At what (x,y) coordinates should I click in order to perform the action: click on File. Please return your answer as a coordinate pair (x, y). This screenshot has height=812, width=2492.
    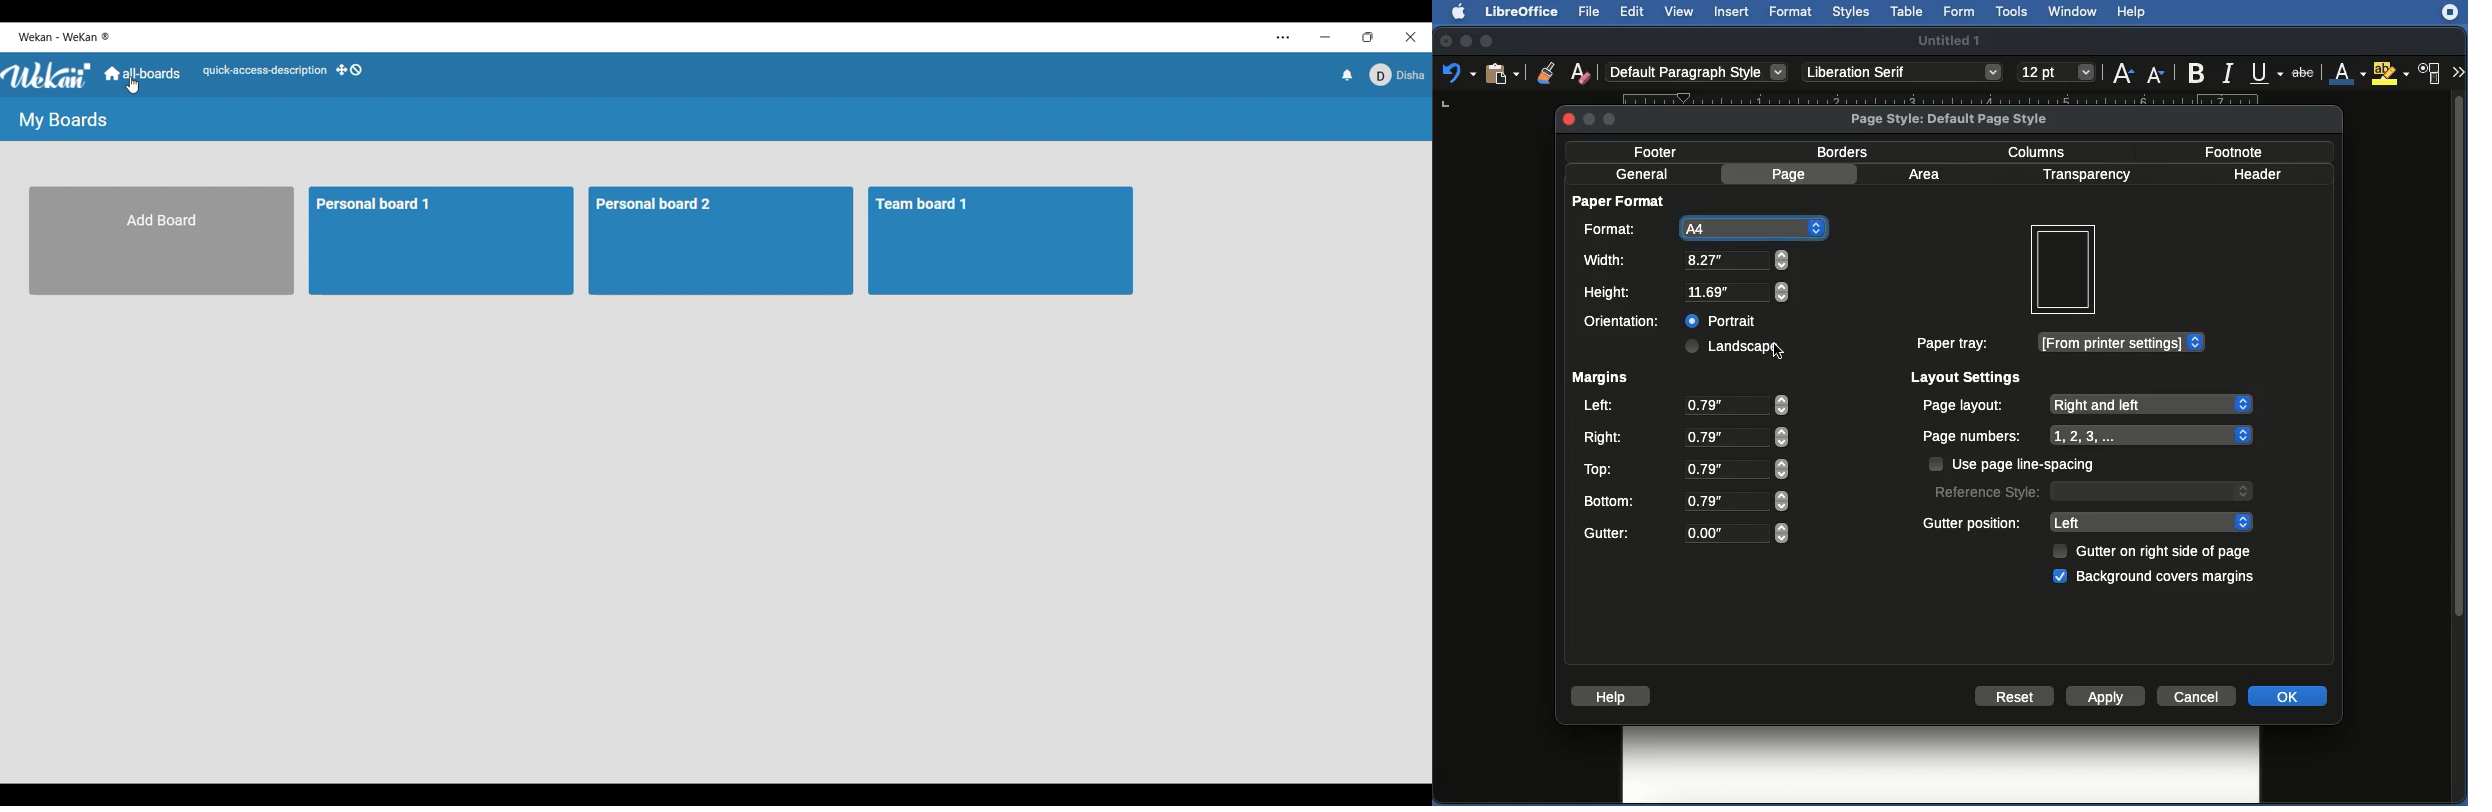
    Looking at the image, I should click on (1593, 13).